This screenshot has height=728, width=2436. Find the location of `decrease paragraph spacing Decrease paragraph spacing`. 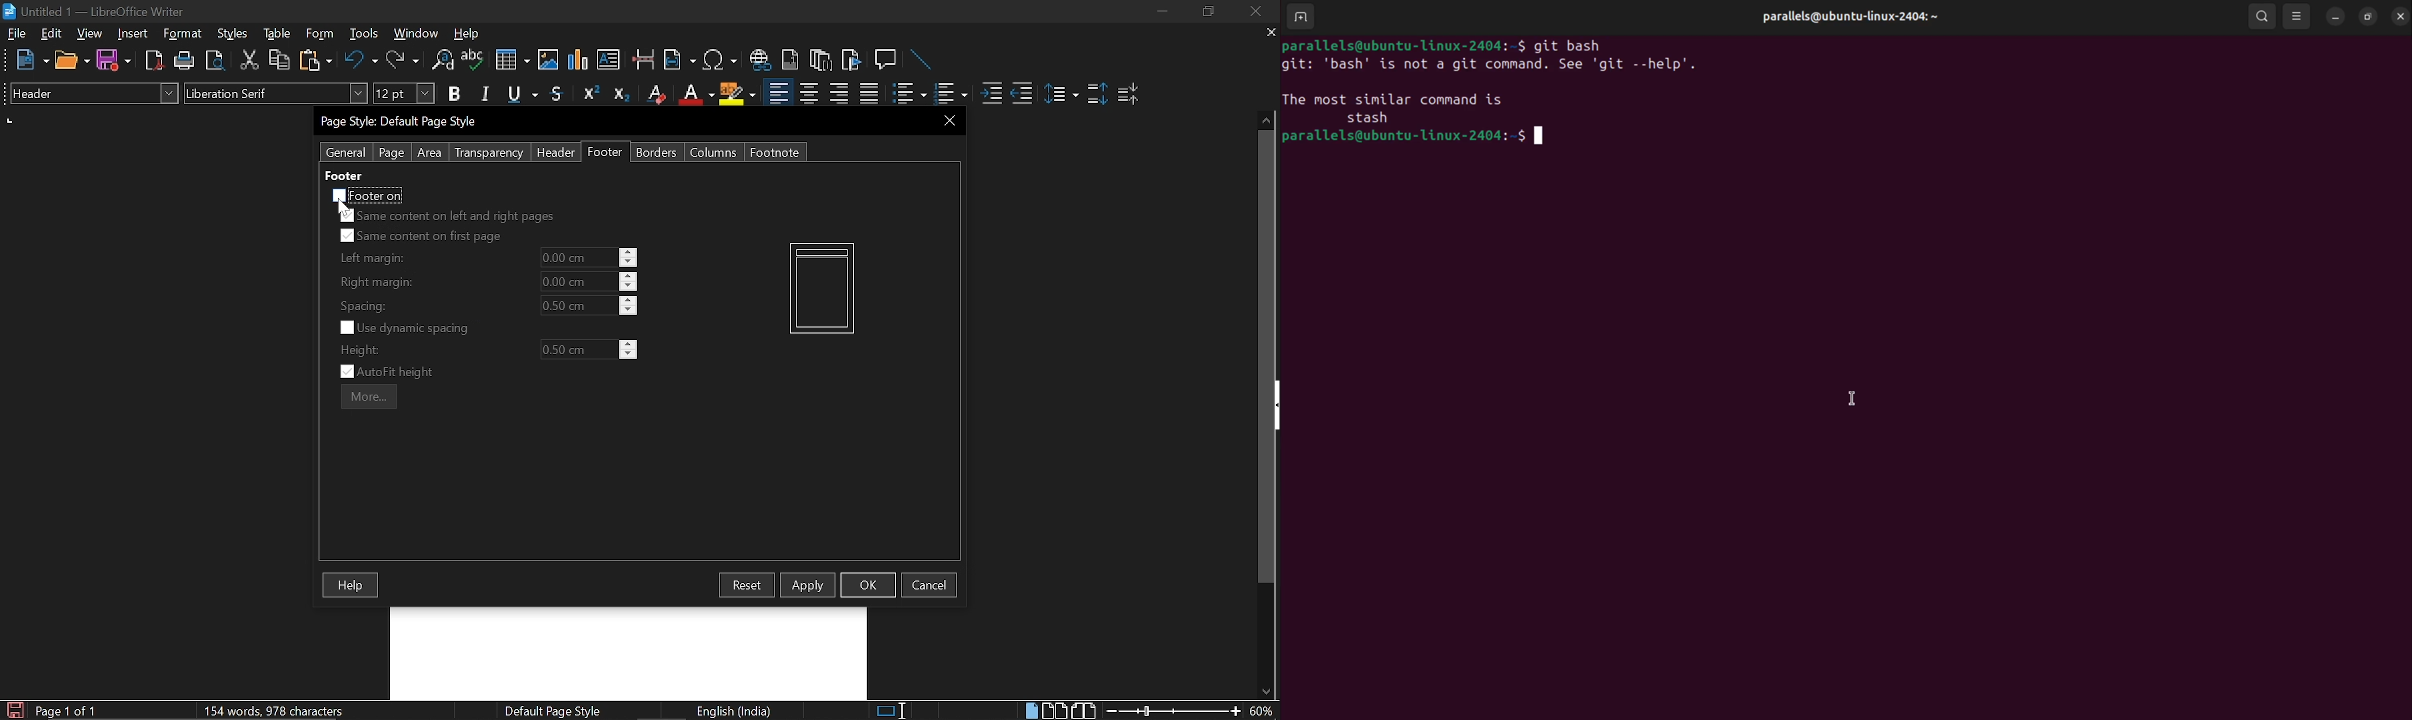

decrease paragraph spacing Decrease paragraph spacing is located at coordinates (1130, 93).